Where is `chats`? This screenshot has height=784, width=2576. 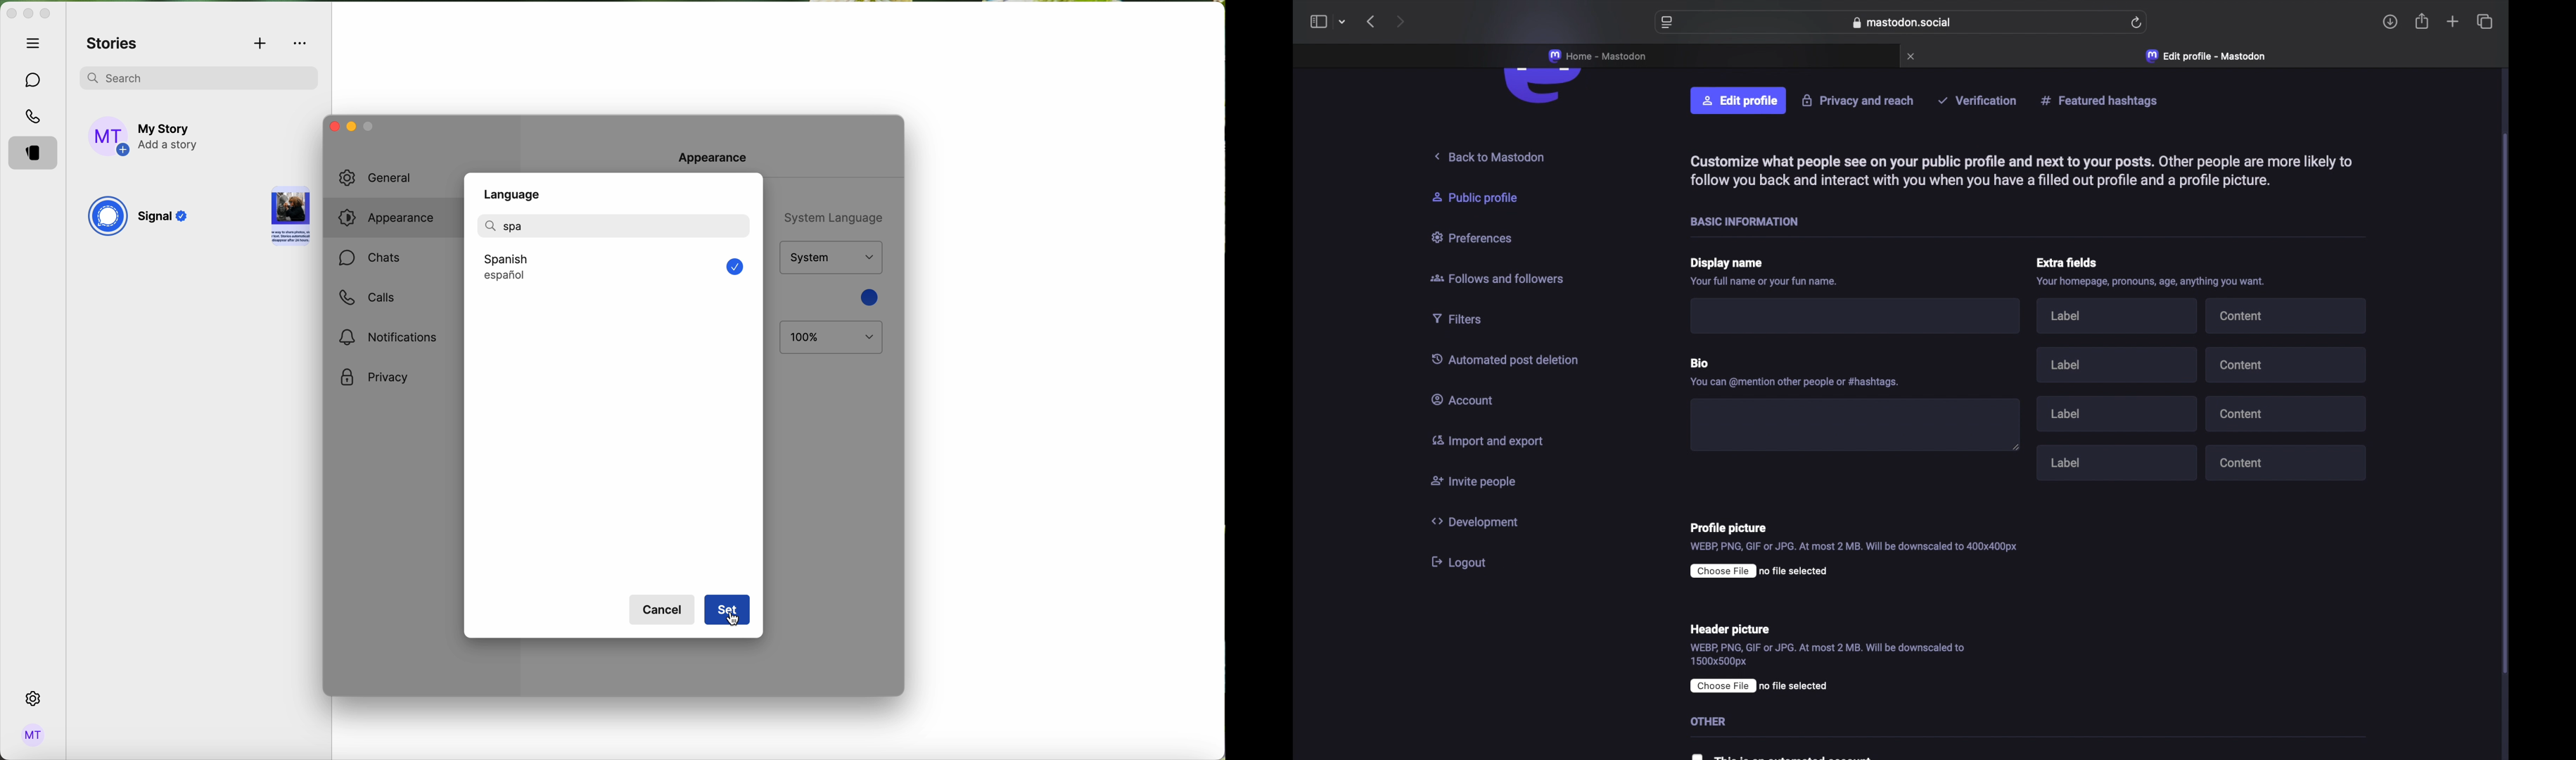
chats is located at coordinates (369, 260).